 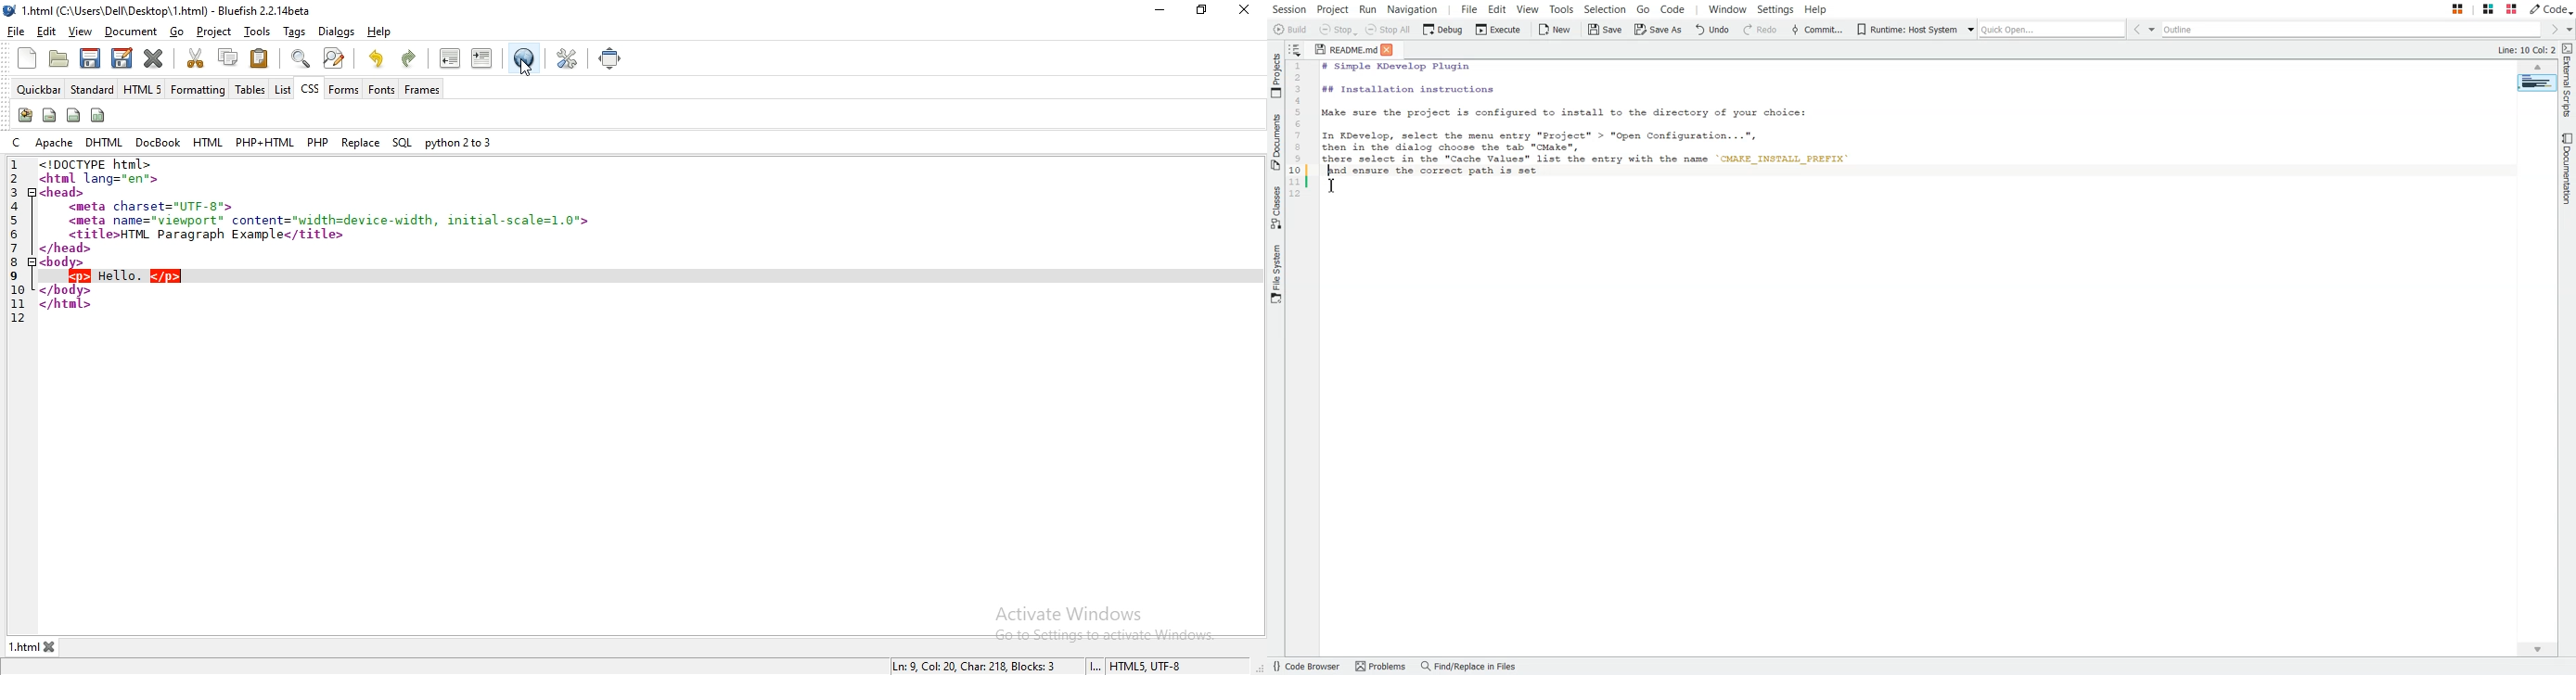 I want to click on paste, so click(x=260, y=58).